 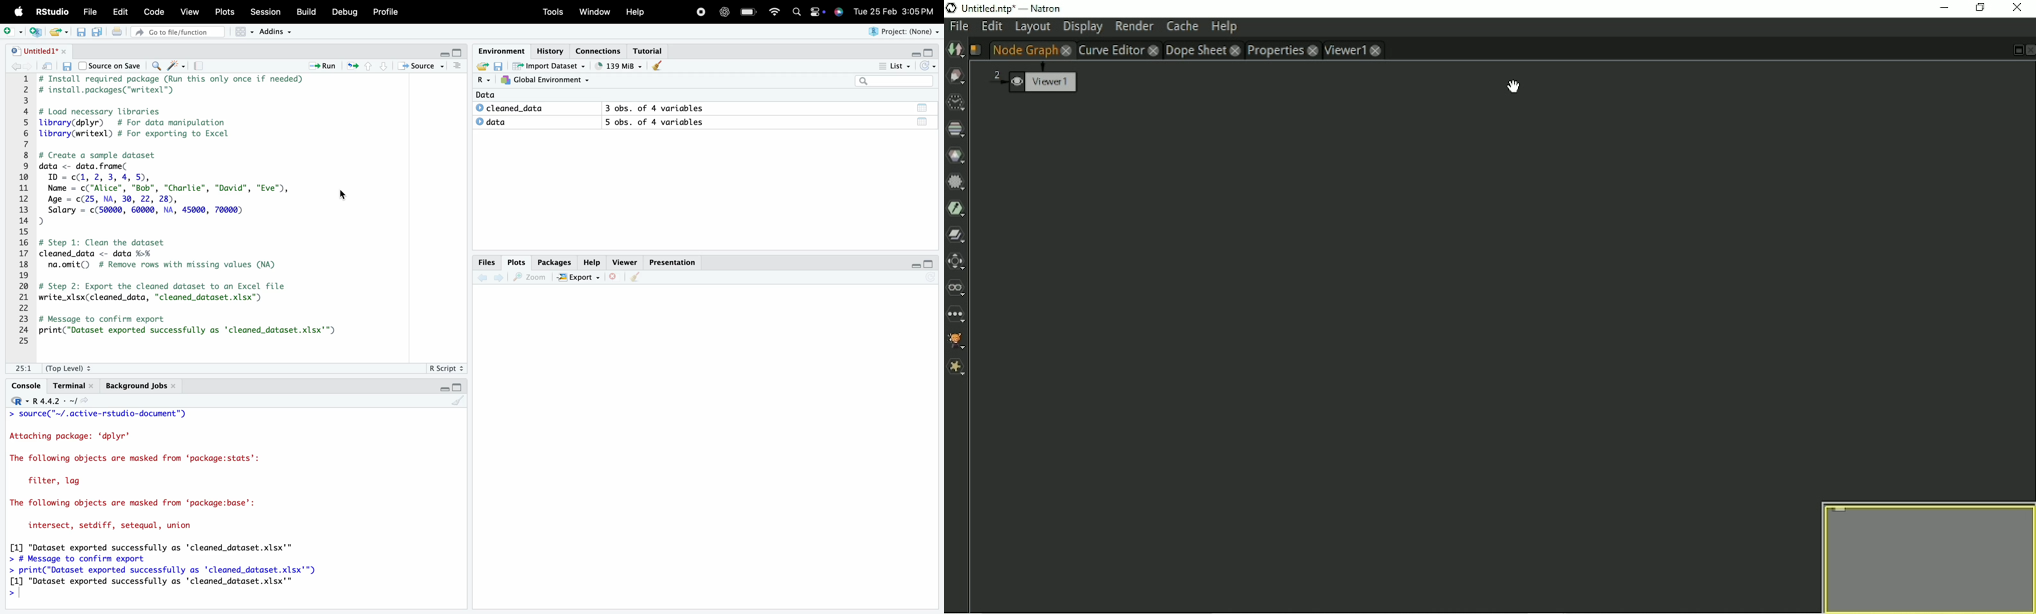 I want to click on 1 2 3 4 5 6 7 8 9 10 11 12 13 14 15 16 17 18 19 20 21 22 23 24, so click(x=22, y=206).